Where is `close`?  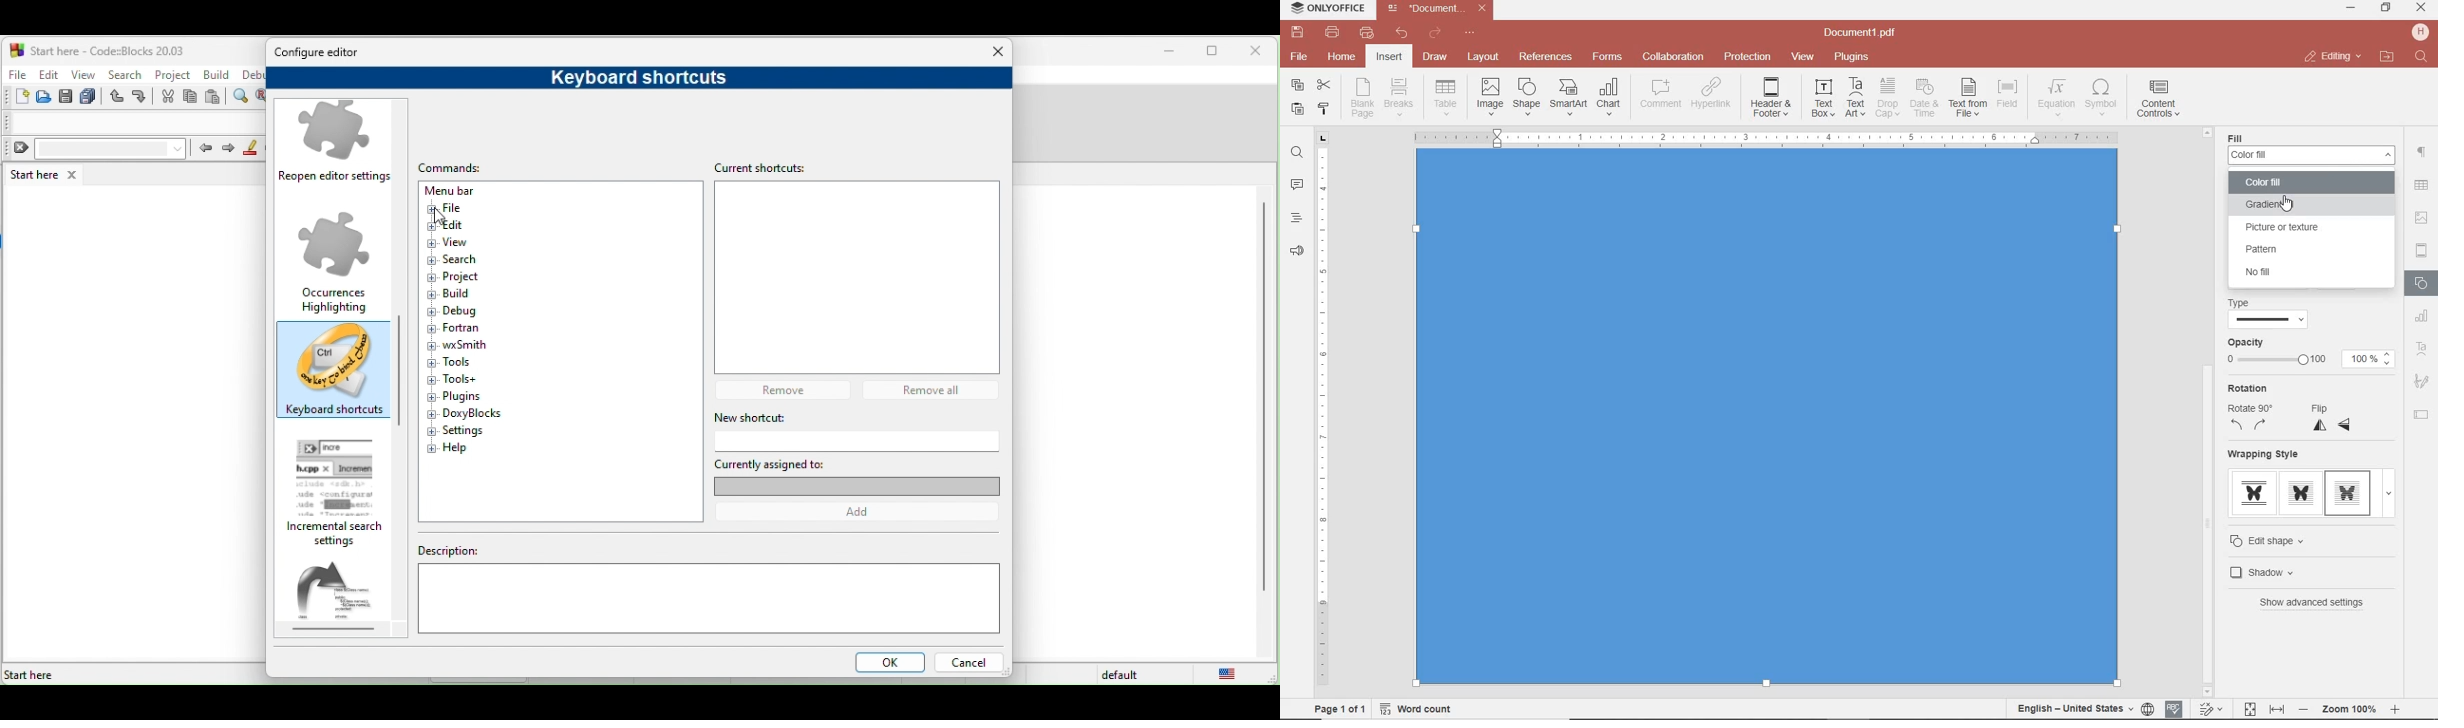
close is located at coordinates (2332, 57).